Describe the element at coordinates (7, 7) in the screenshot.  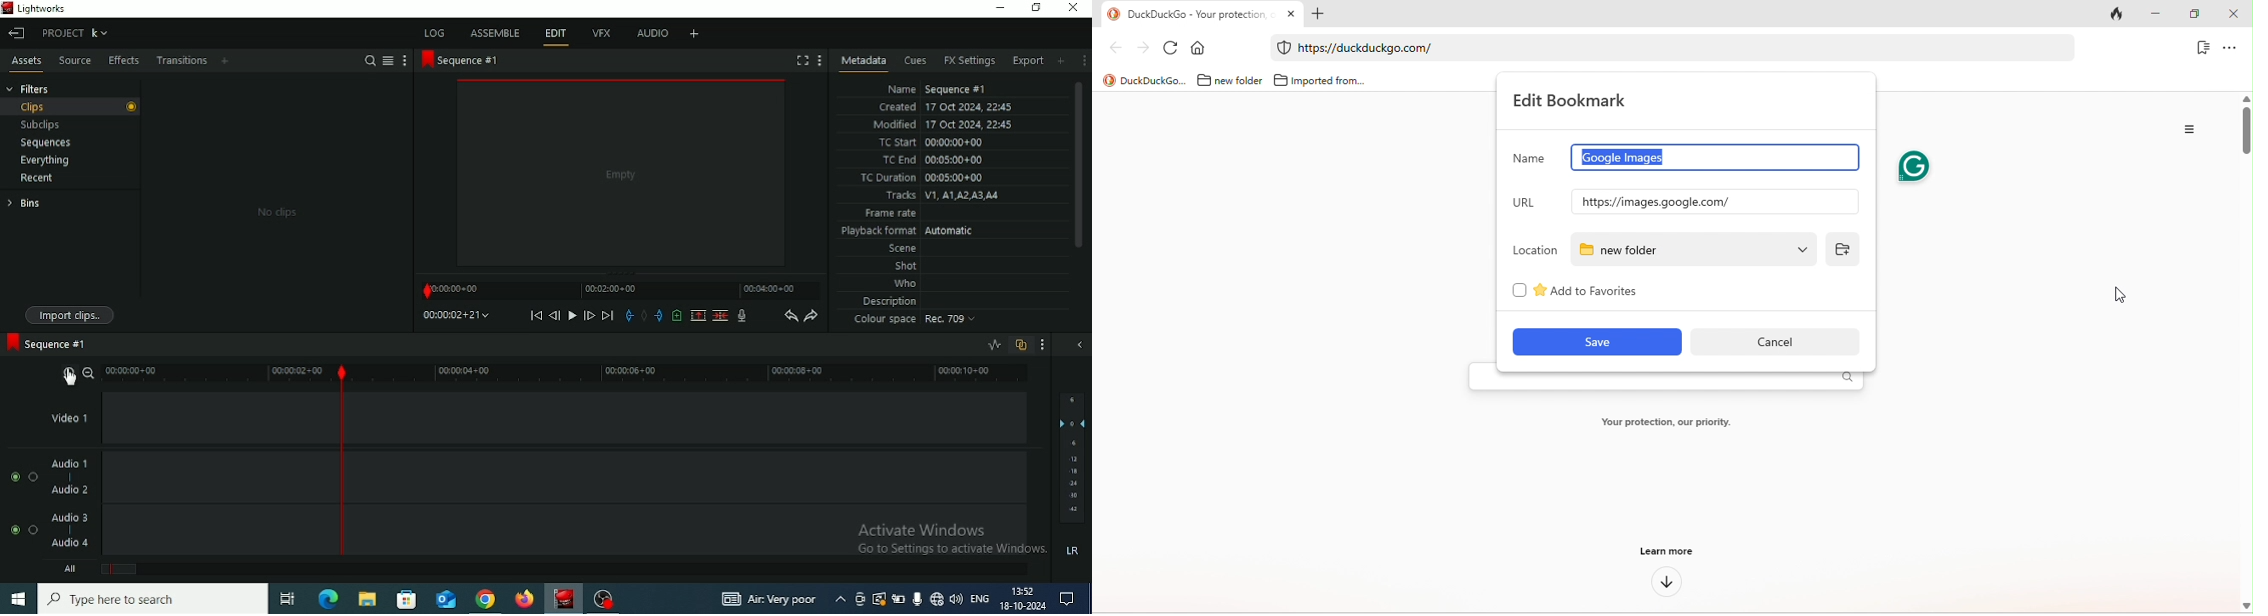
I see `Logo` at that location.